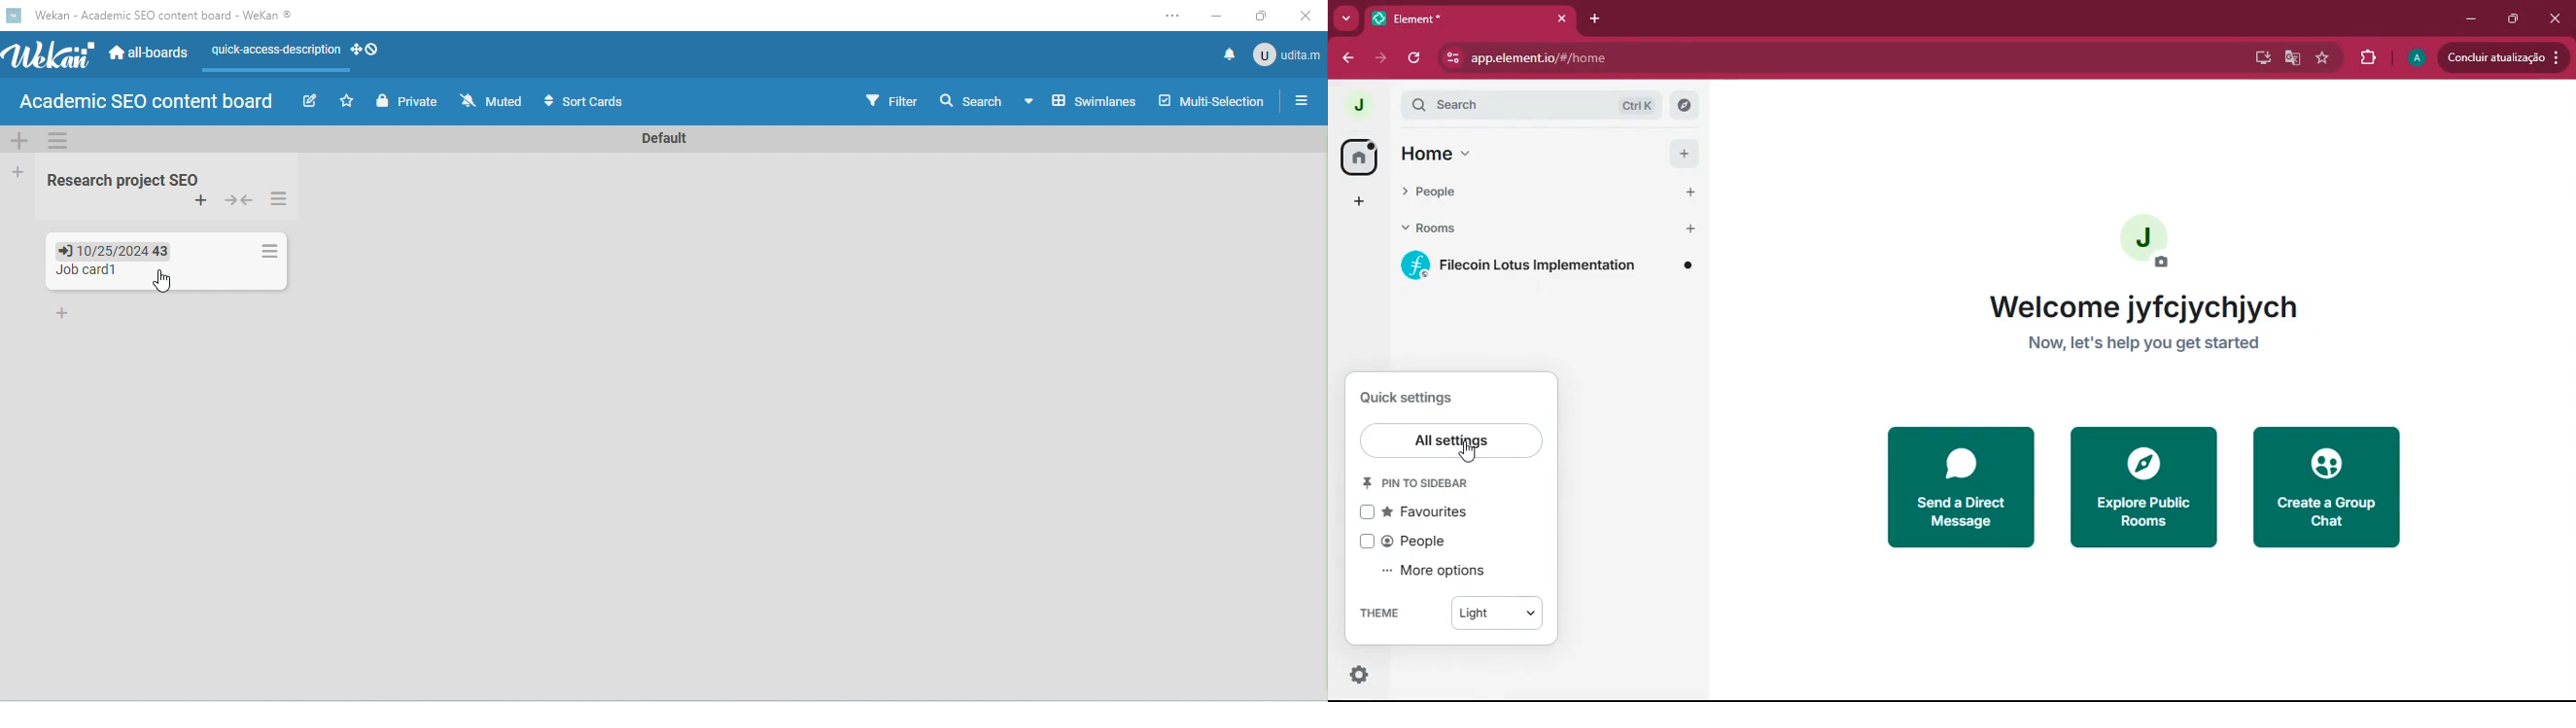 This screenshot has height=728, width=2576. What do you see at coordinates (117, 250) in the screenshot?
I see `due date of card` at bounding box center [117, 250].